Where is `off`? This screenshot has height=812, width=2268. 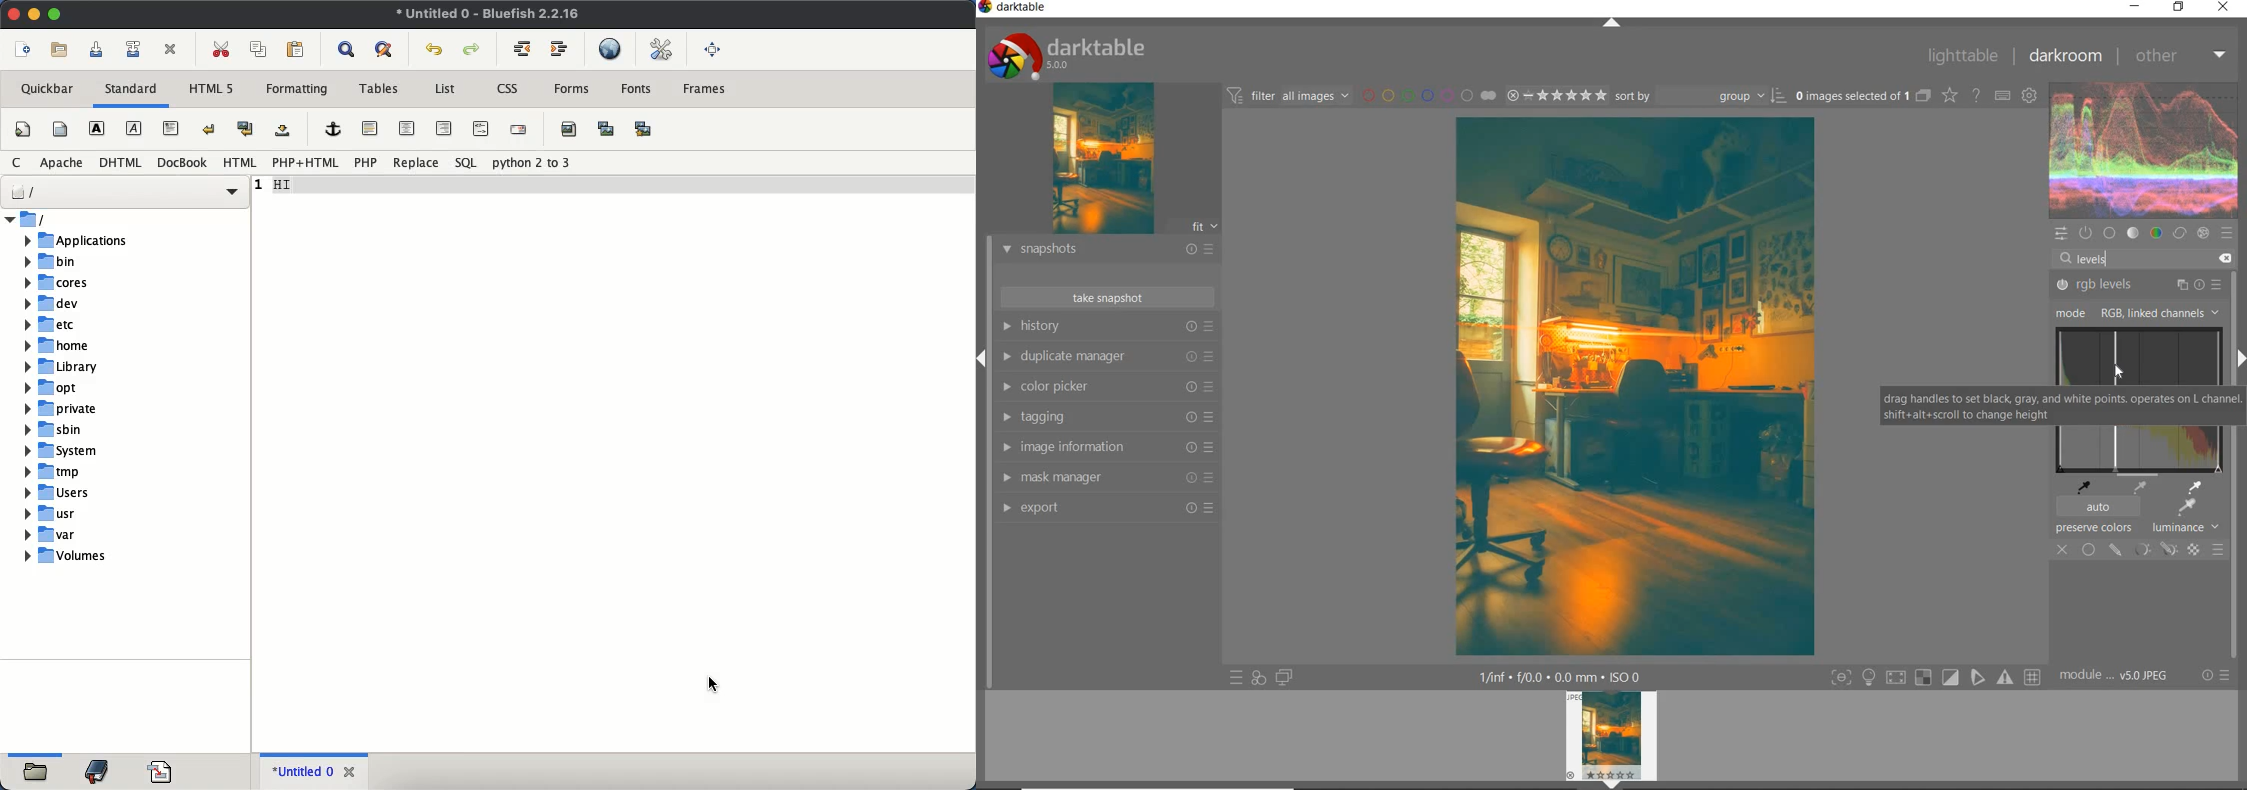 off is located at coordinates (2063, 549).